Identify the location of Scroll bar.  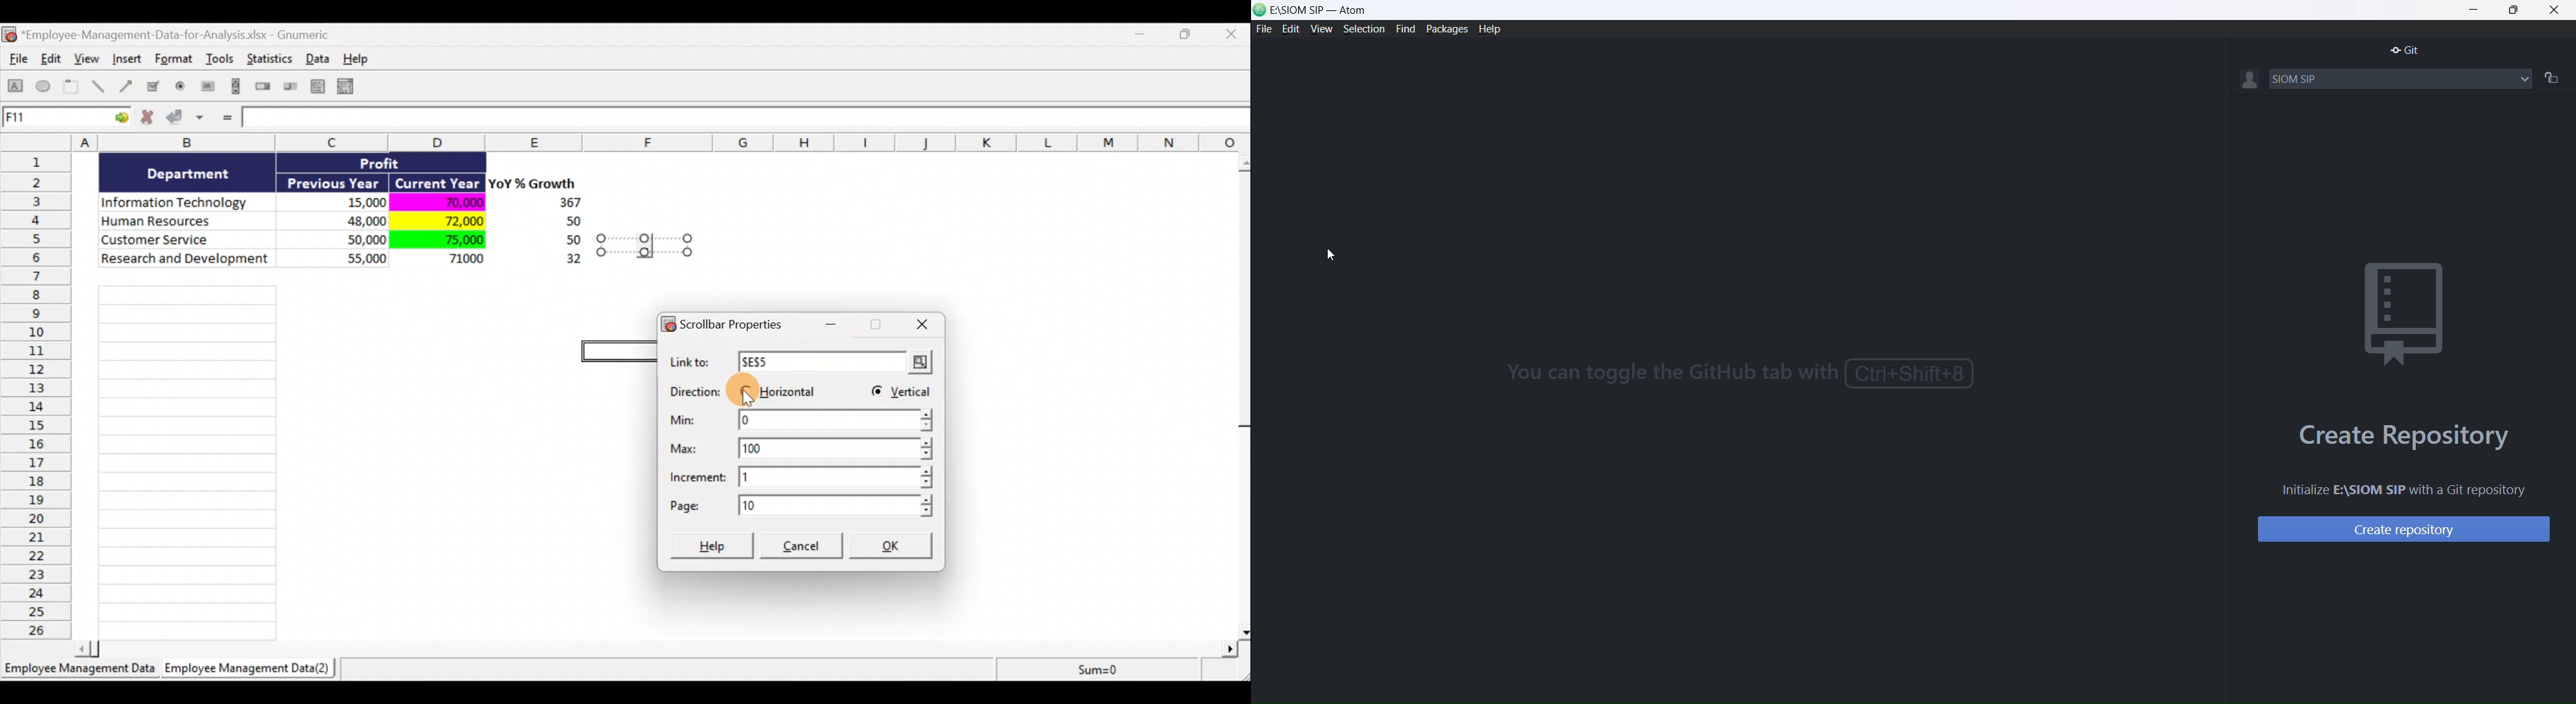
(1243, 394).